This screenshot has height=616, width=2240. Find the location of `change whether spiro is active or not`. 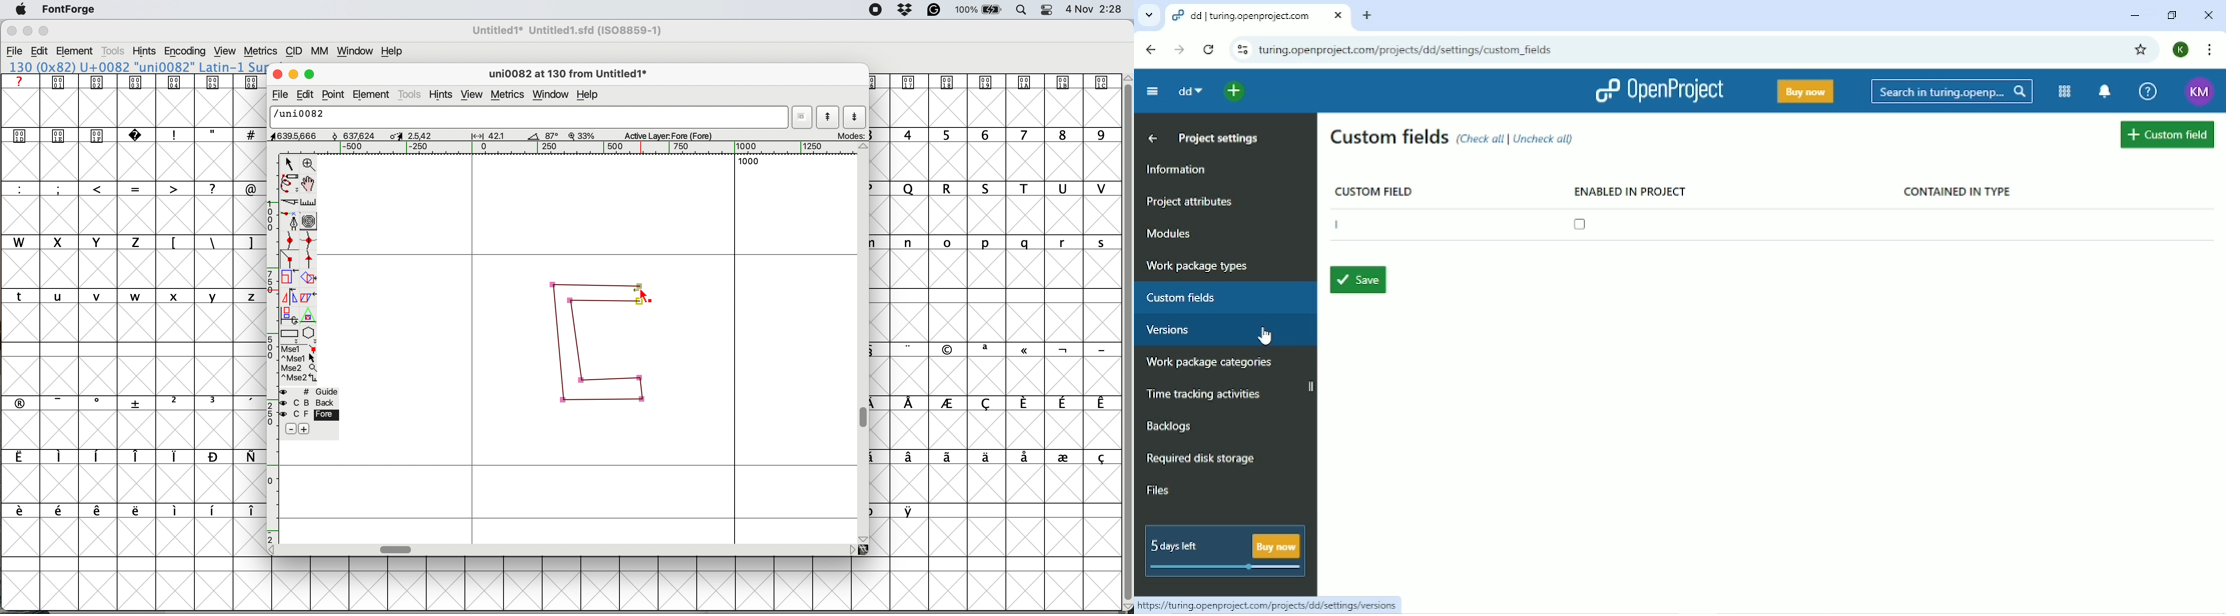

change whether spiro is active or not is located at coordinates (310, 221).